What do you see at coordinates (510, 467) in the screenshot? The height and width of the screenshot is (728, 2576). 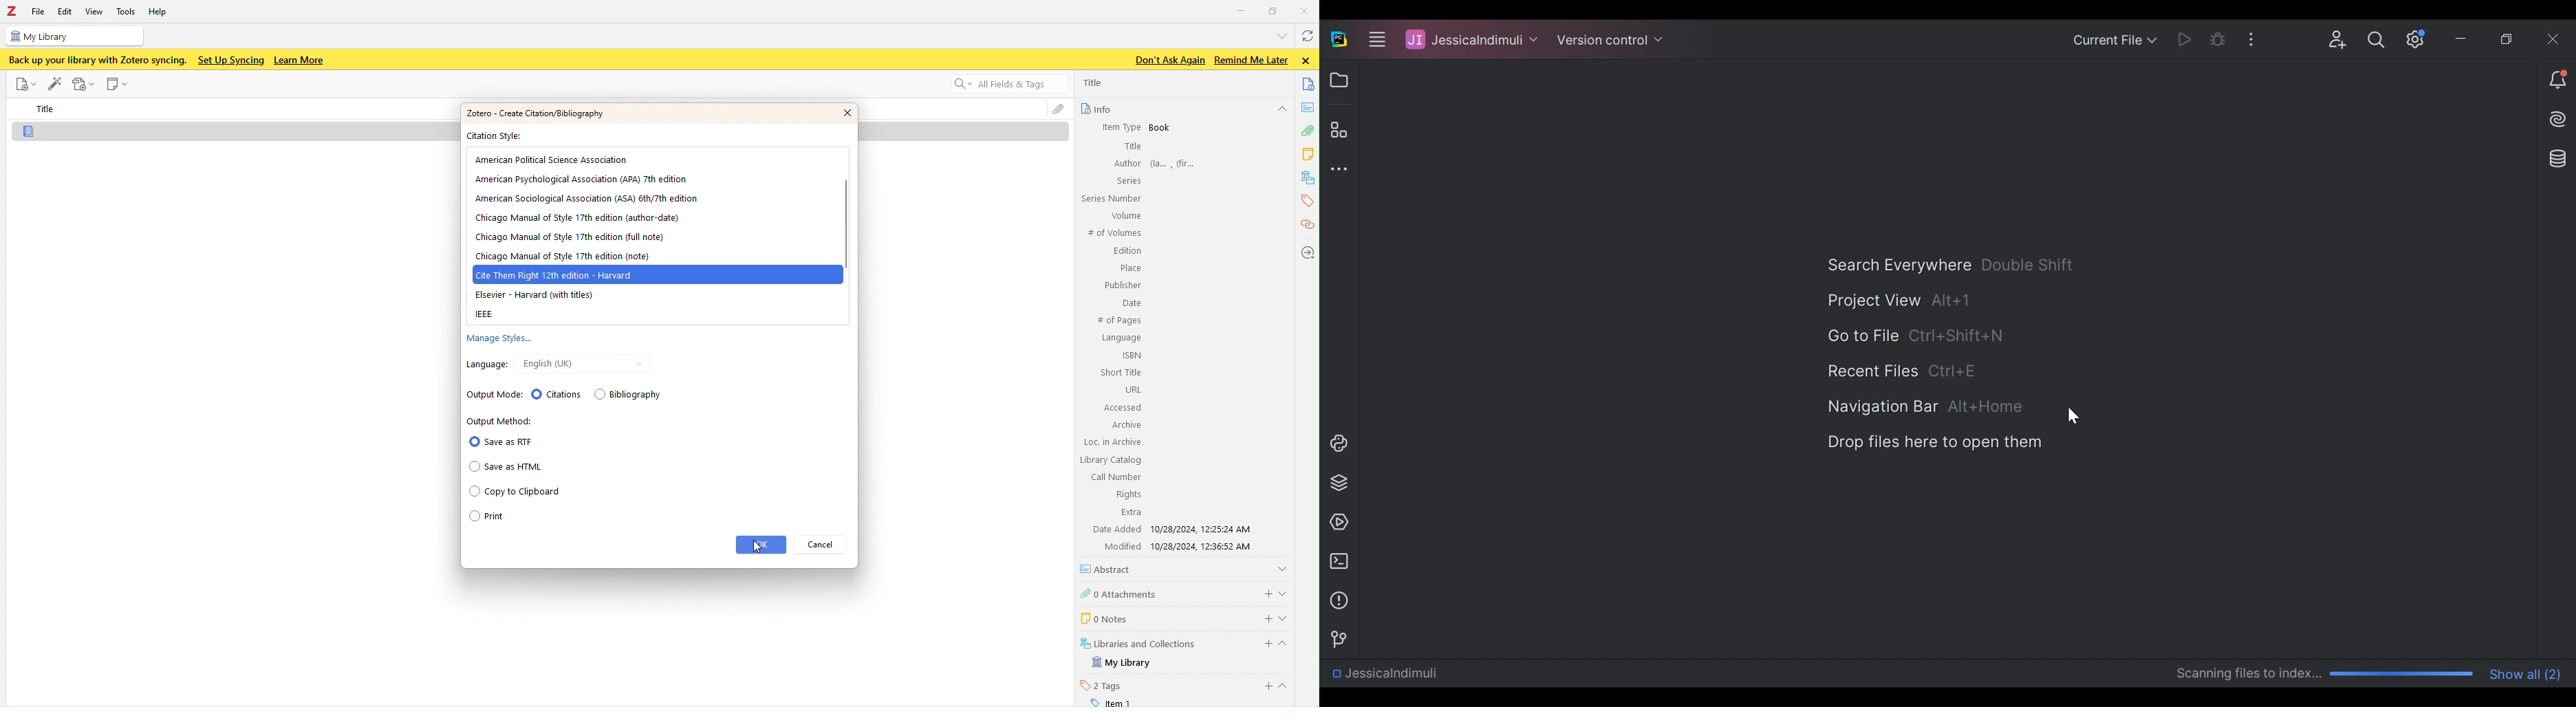 I see `save as HTML` at bounding box center [510, 467].